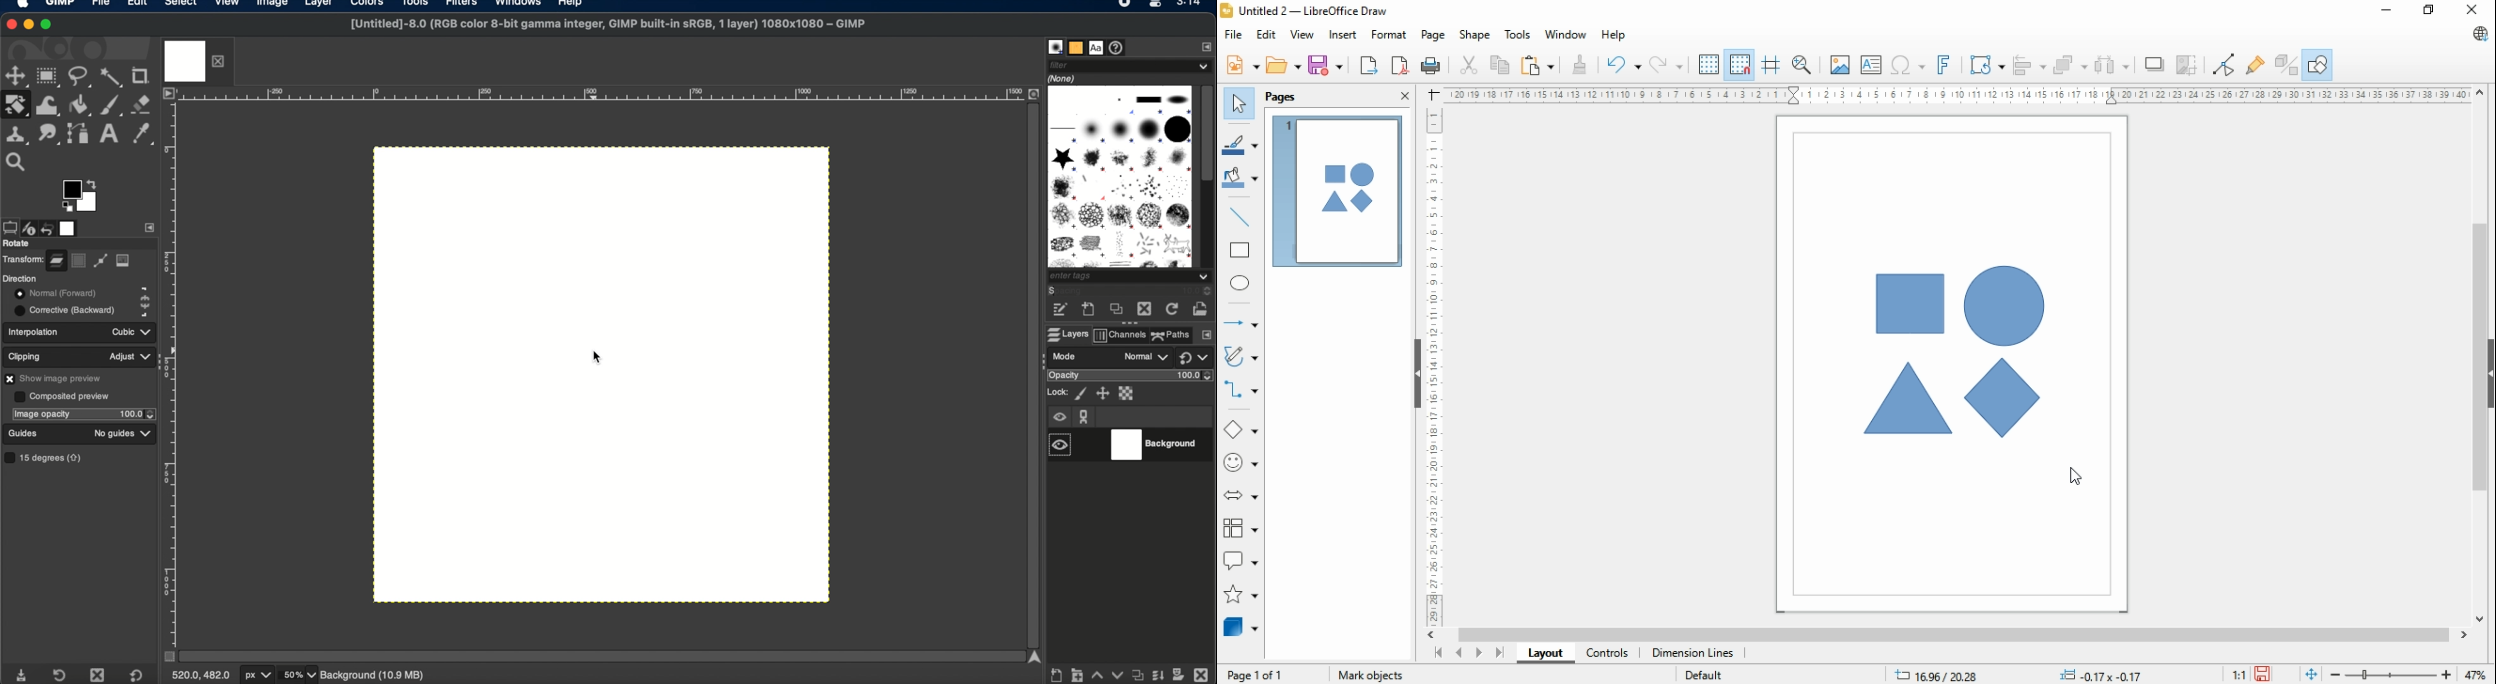 This screenshot has height=700, width=2520. I want to click on pan and zoom, so click(1803, 64).